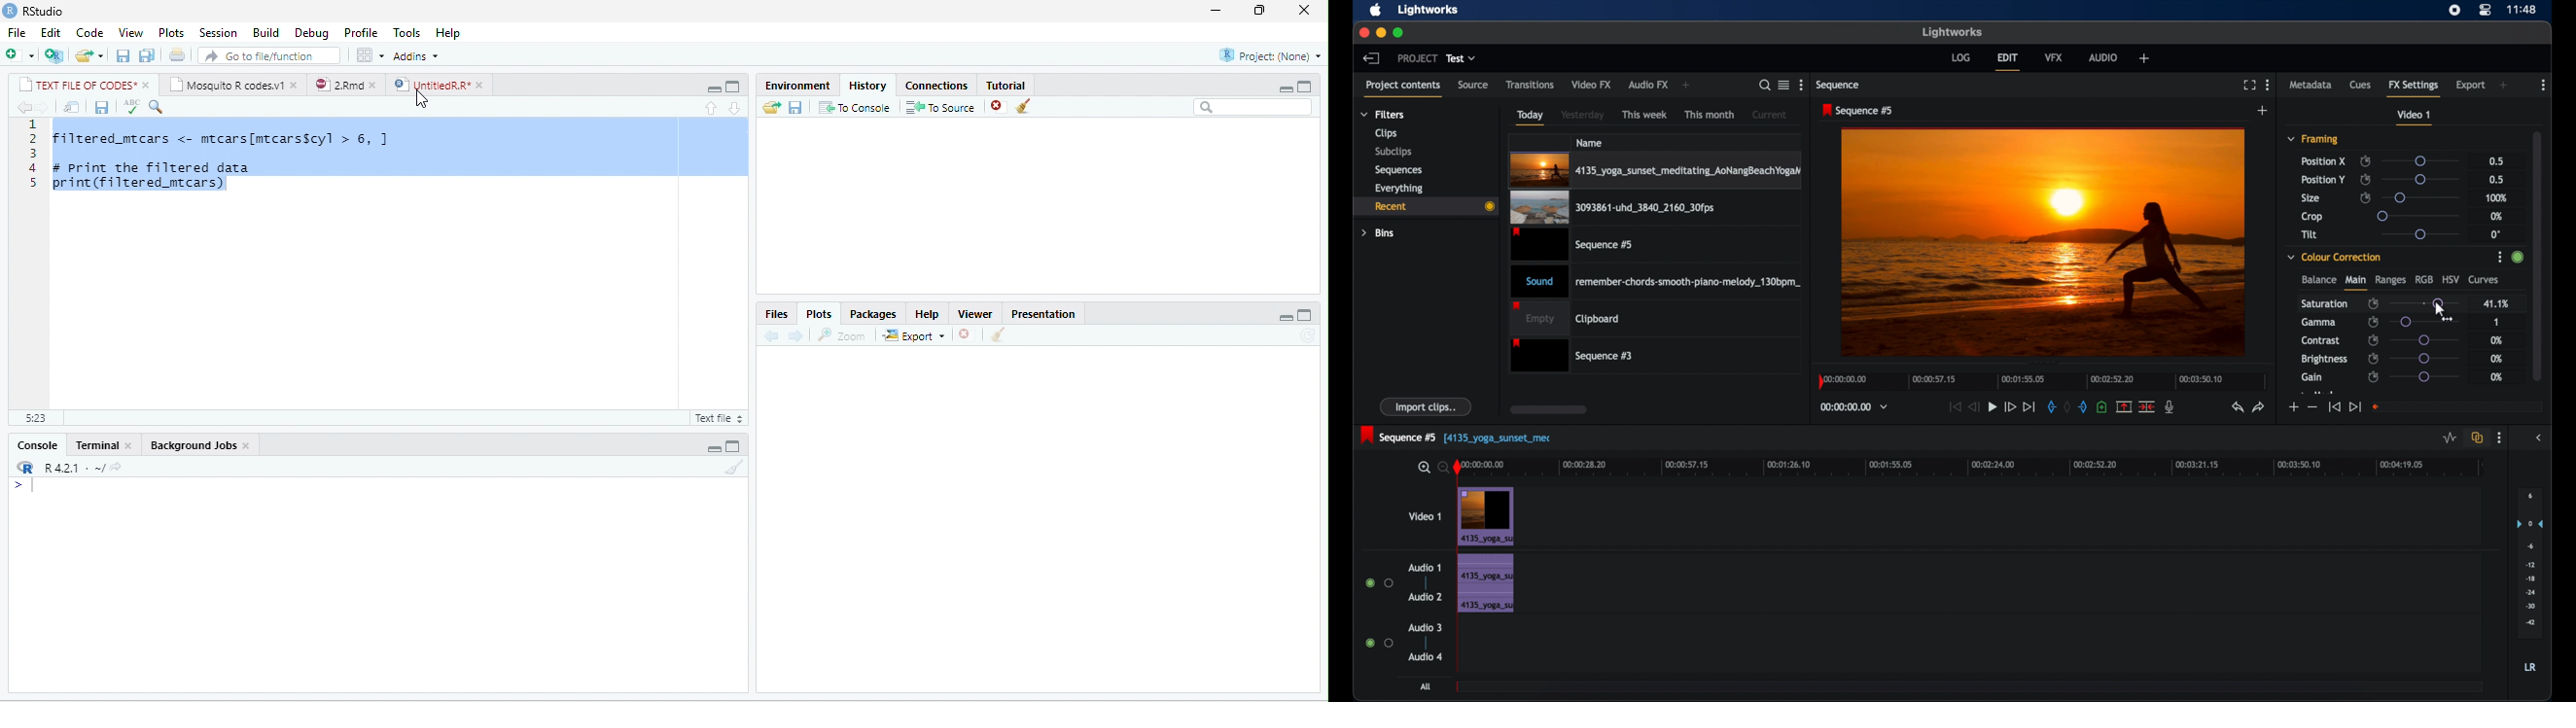  I want to click on timeline scale, so click(1979, 469).